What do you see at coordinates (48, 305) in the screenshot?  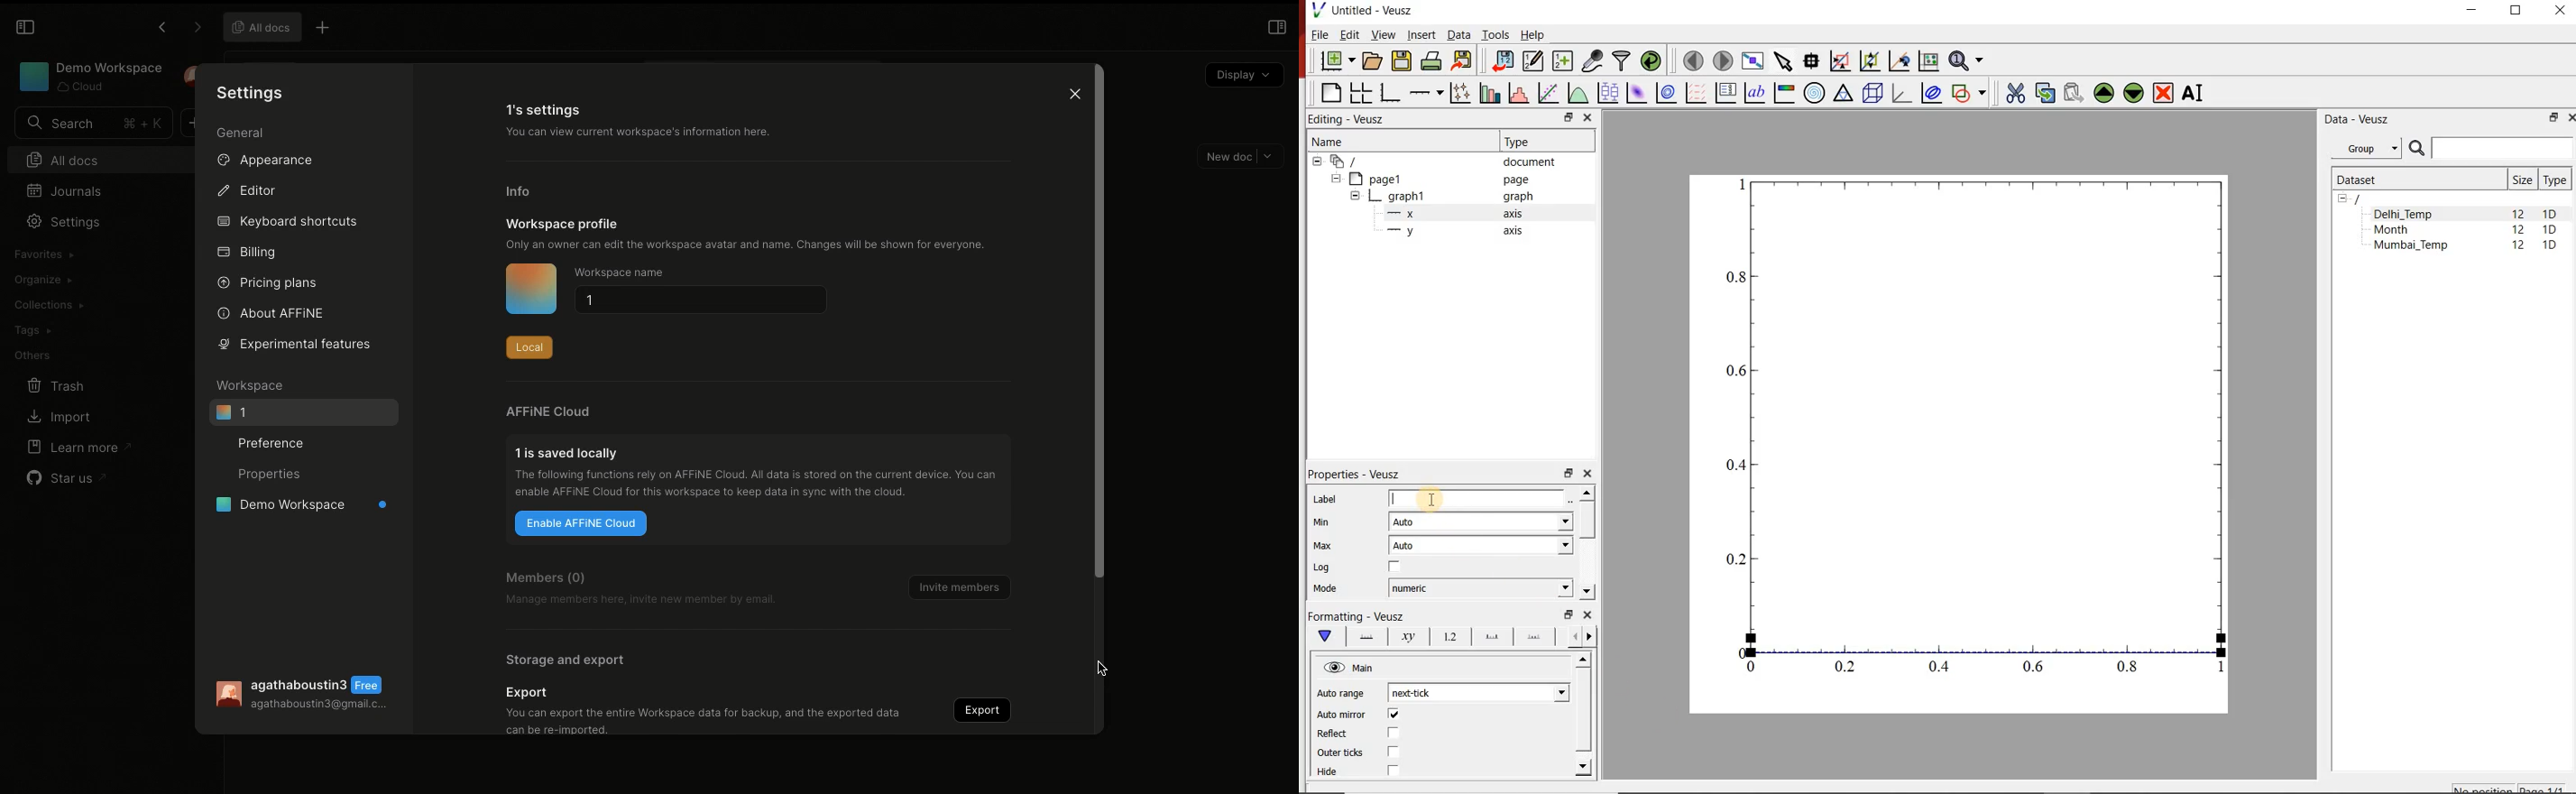 I see `Collections` at bounding box center [48, 305].